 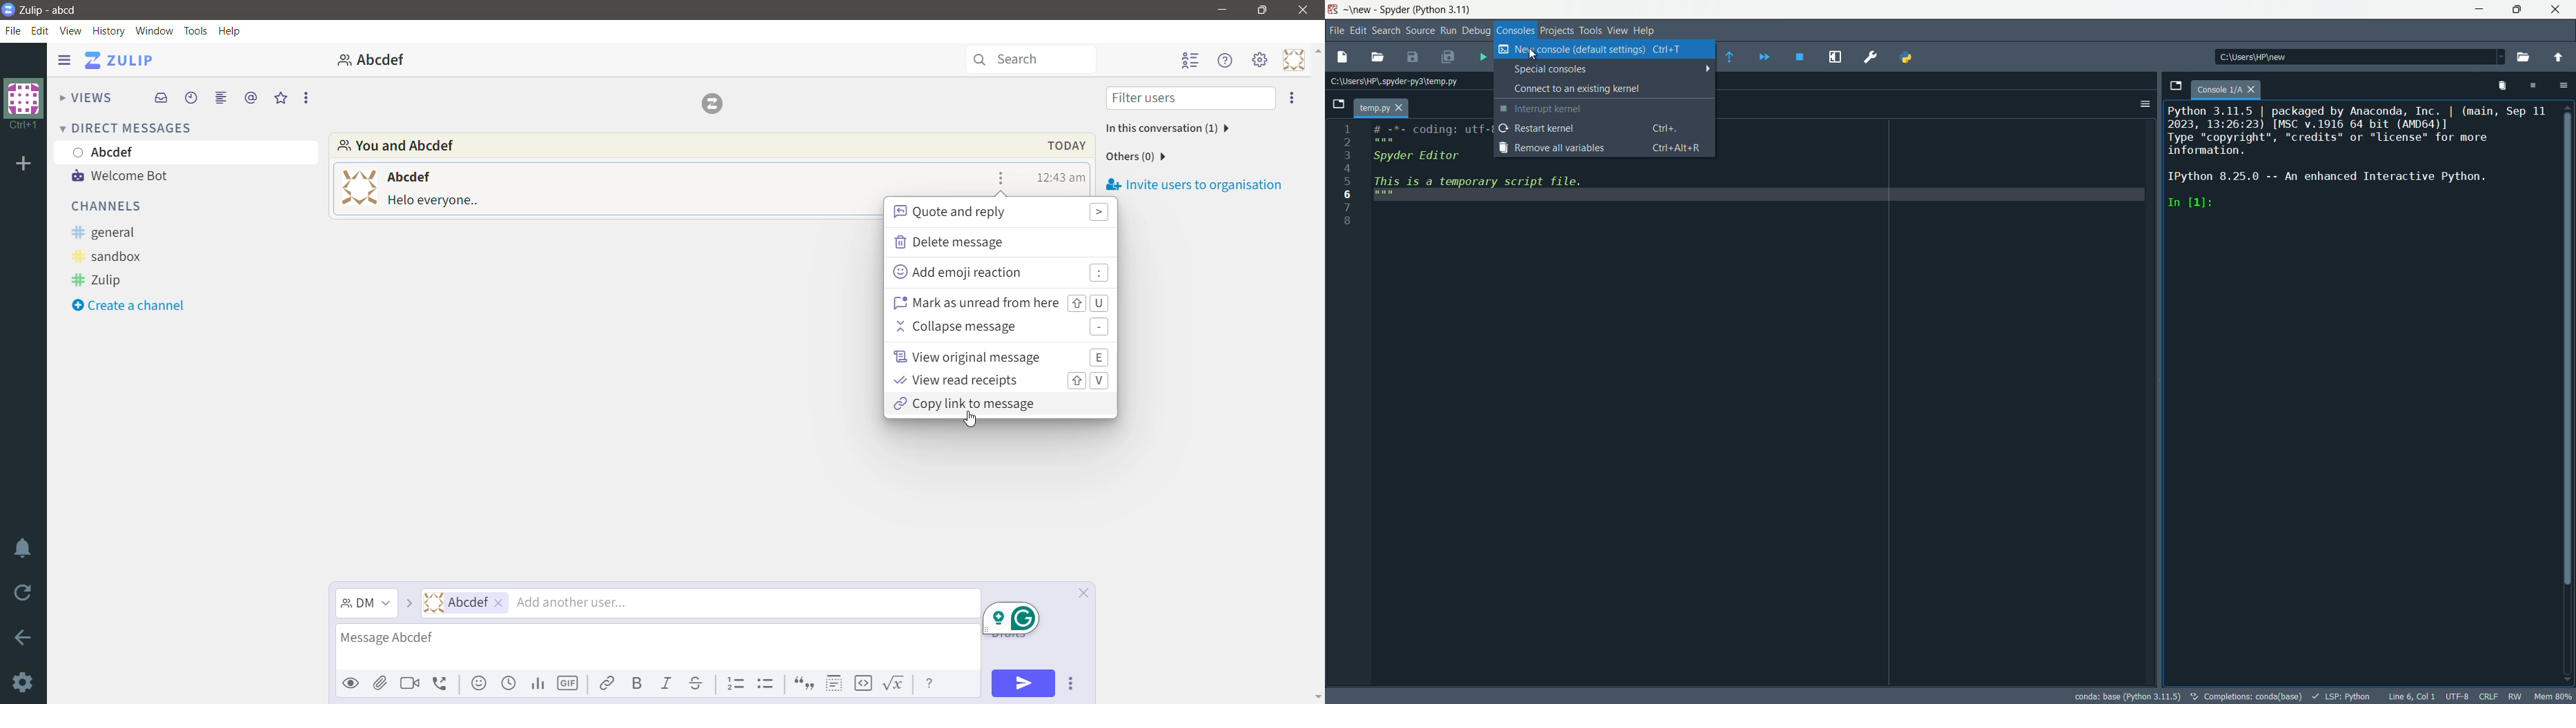 What do you see at coordinates (658, 647) in the screenshot?
I see `Type the message for the selected recipients` at bounding box center [658, 647].